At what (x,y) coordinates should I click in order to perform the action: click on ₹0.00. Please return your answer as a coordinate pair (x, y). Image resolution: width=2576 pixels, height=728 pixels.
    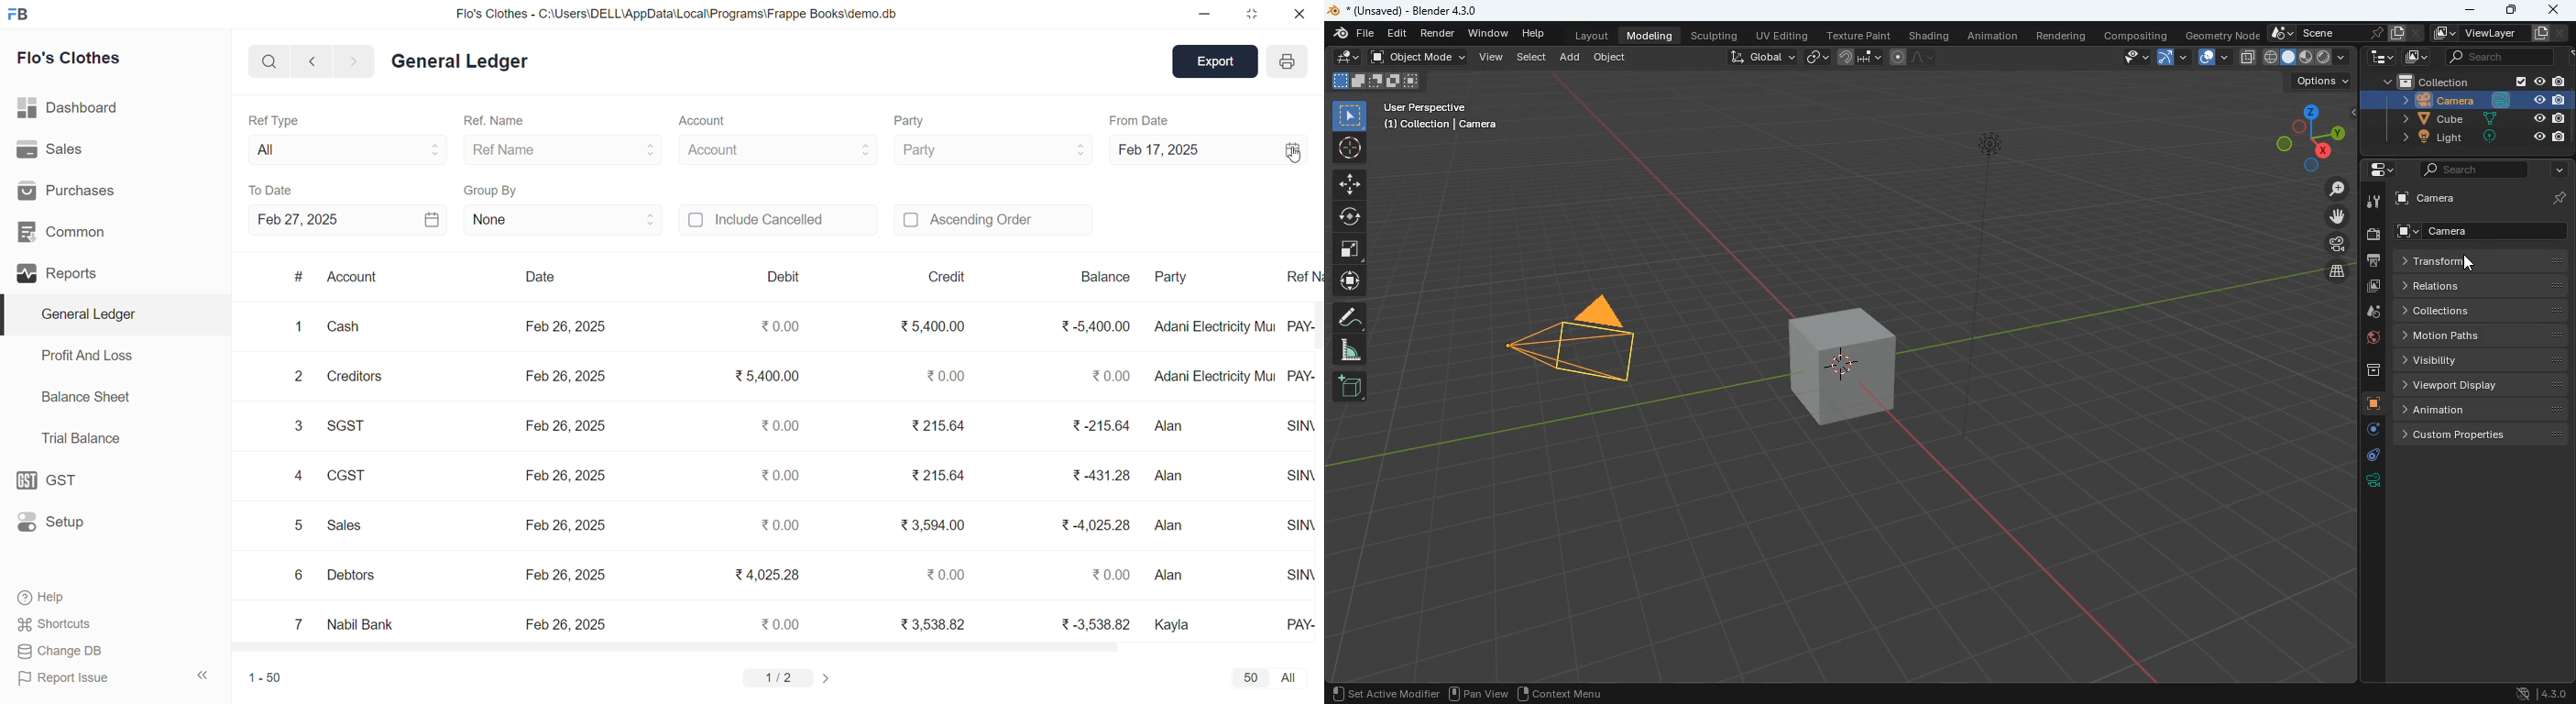
    Looking at the image, I should click on (779, 476).